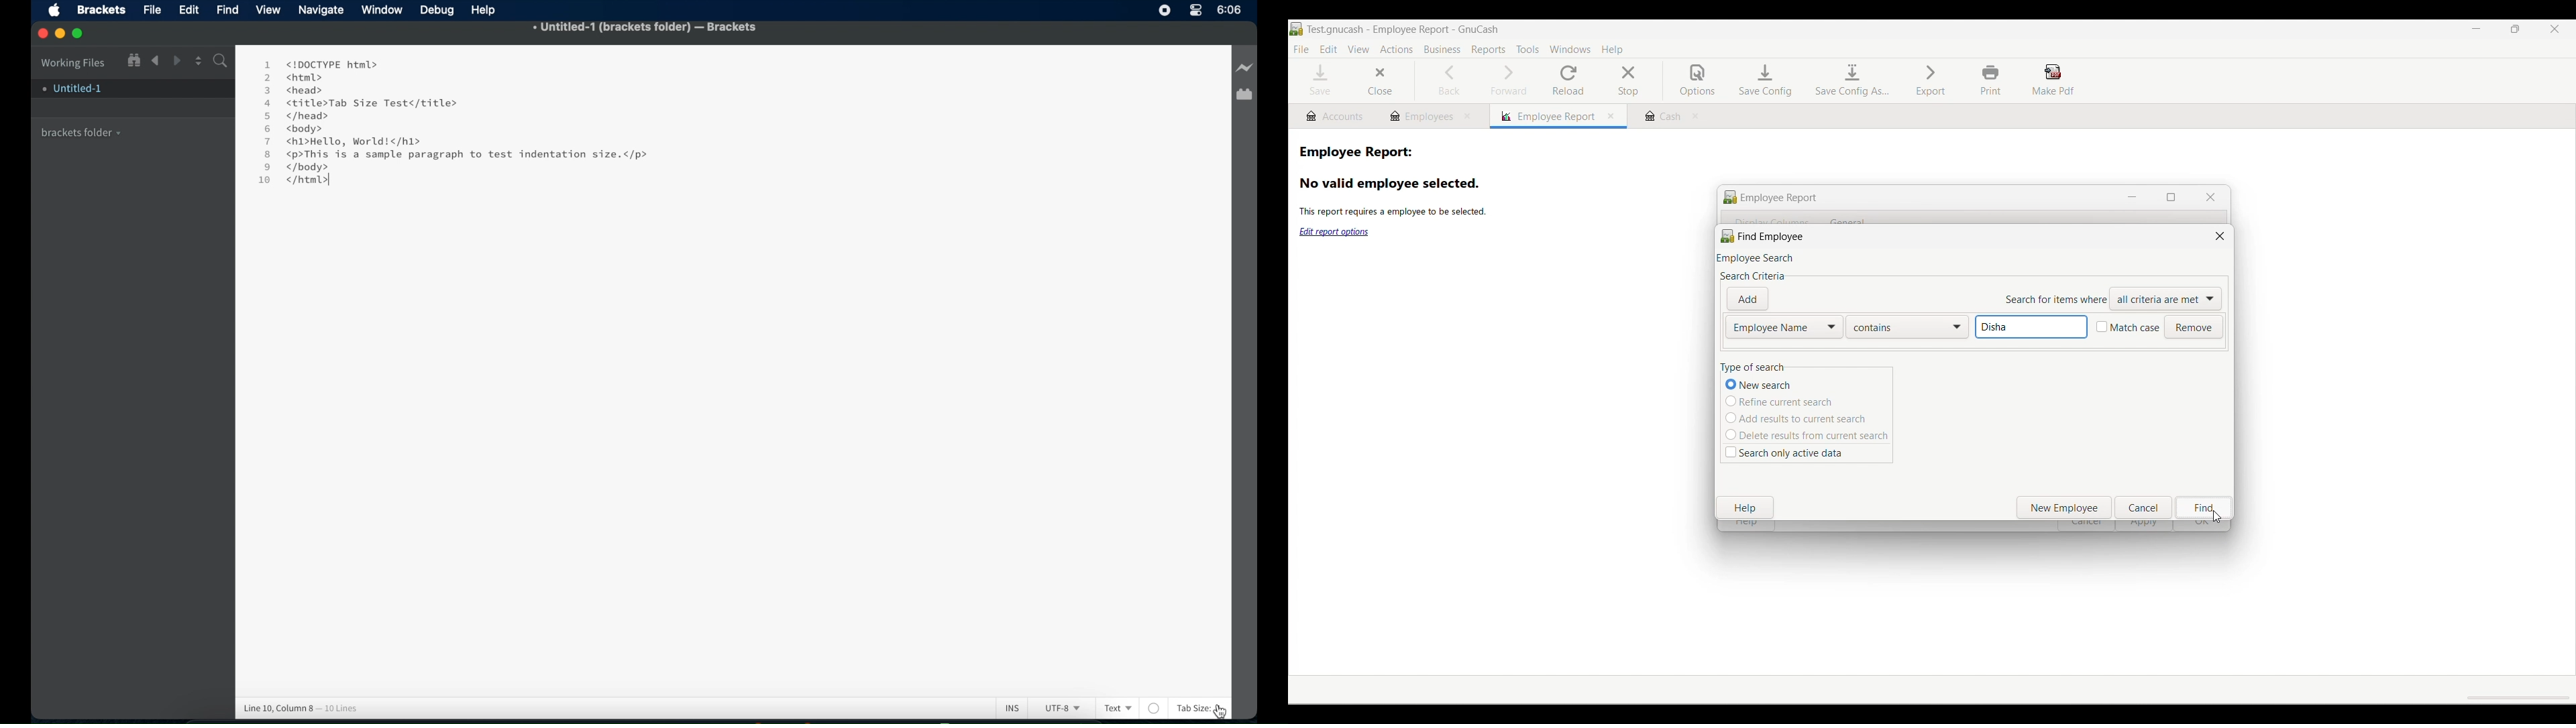 This screenshot has width=2576, height=728. I want to click on Up/Down, so click(198, 60).